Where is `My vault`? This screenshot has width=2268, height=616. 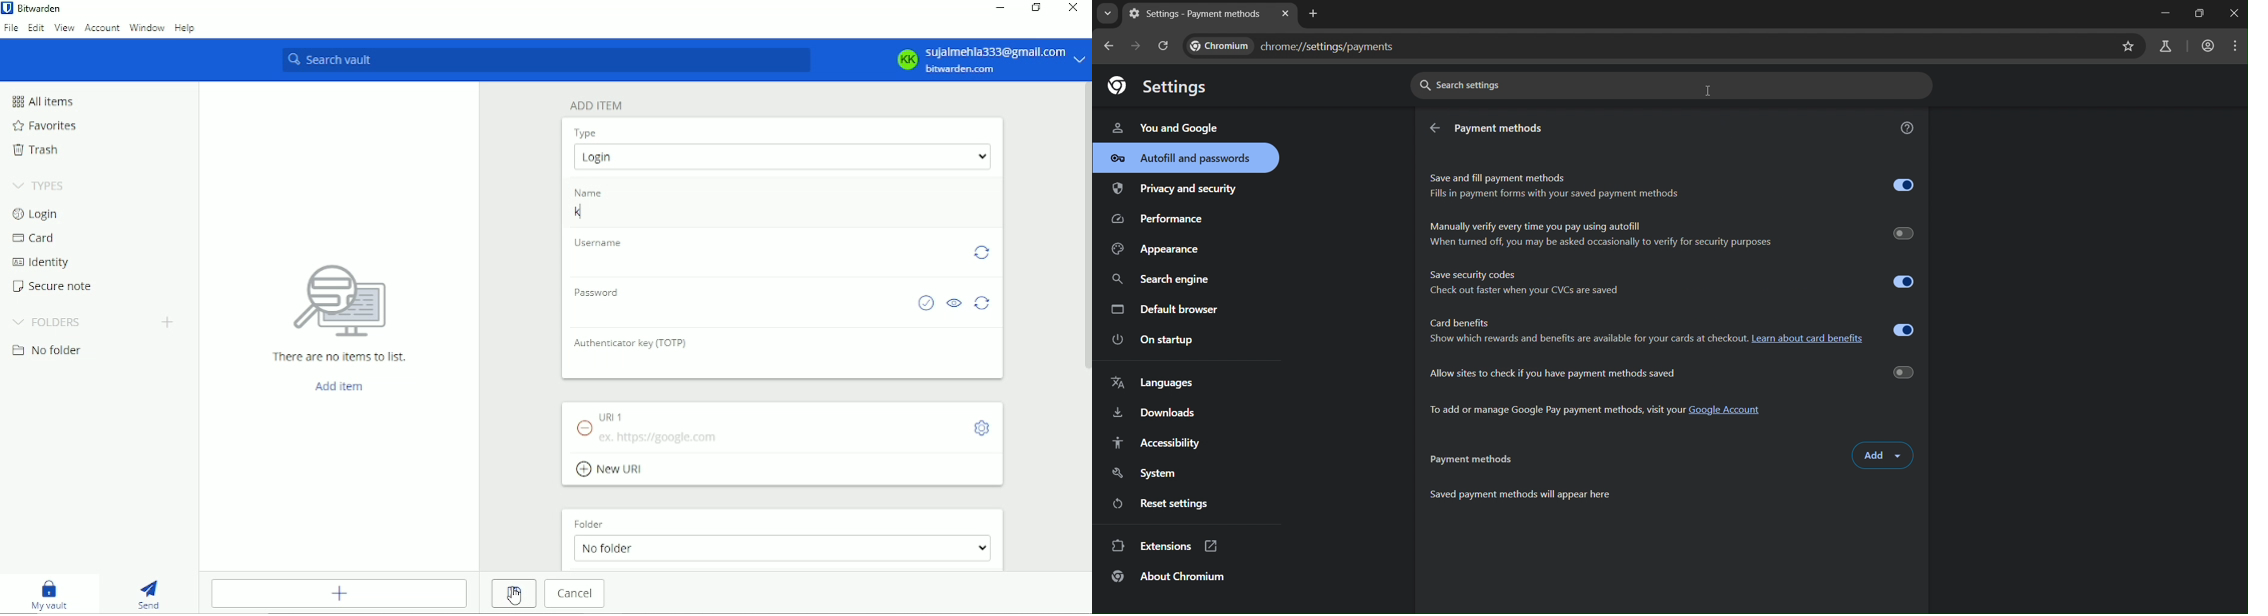 My vault is located at coordinates (48, 595).